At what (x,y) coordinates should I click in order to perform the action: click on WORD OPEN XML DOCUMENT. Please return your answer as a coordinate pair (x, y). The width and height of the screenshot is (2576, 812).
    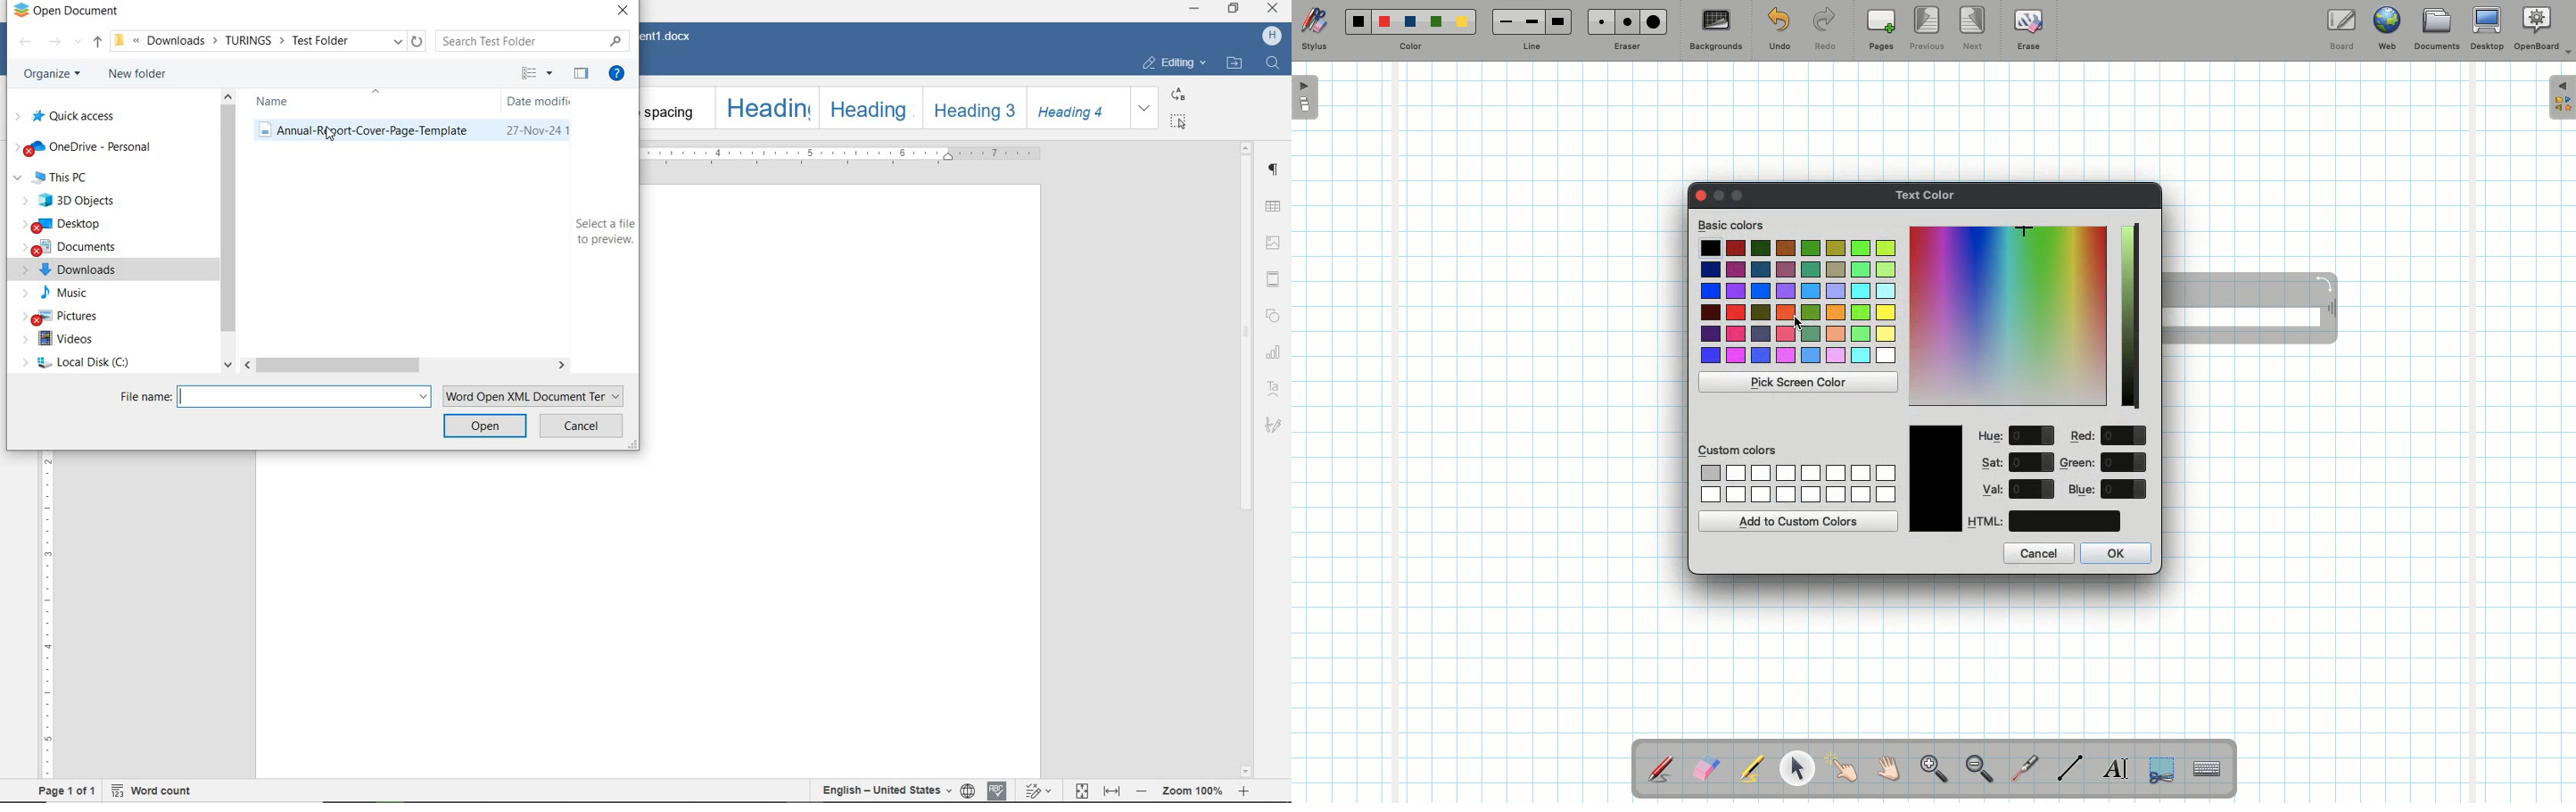
    Looking at the image, I should click on (536, 396).